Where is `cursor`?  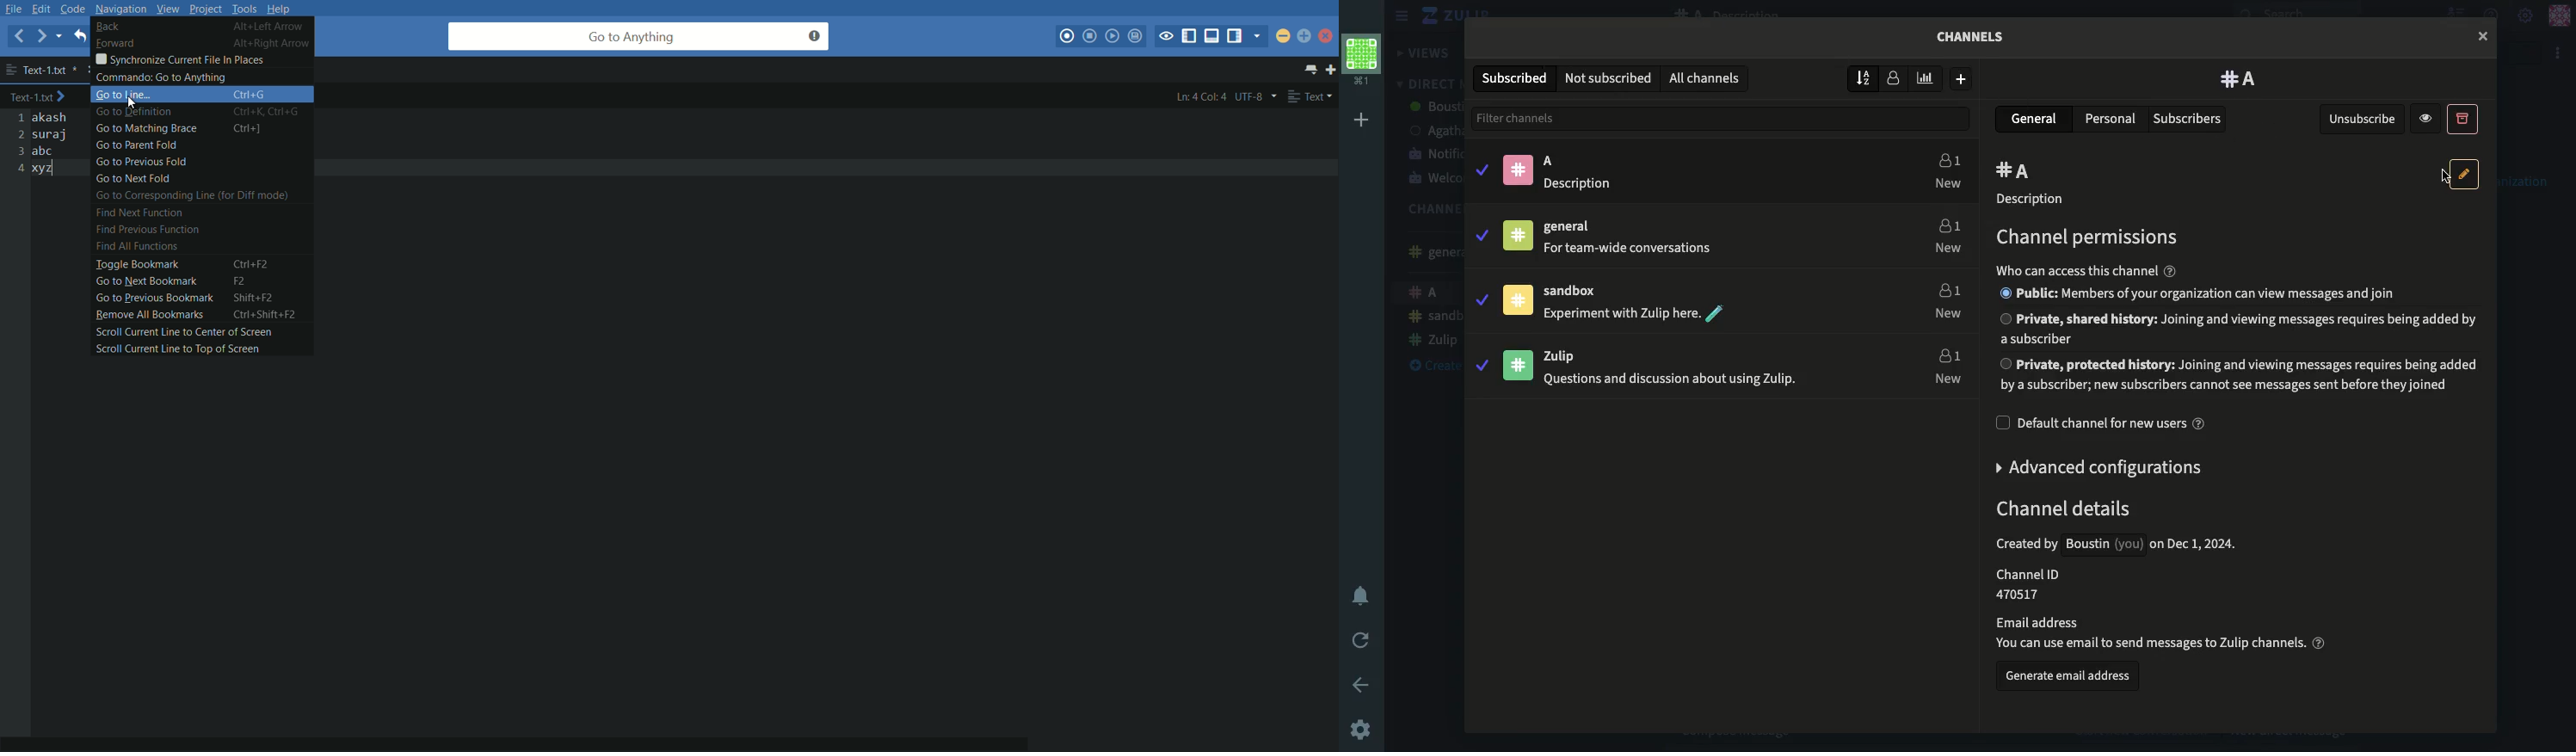
cursor is located at coordinates (2482, 36).